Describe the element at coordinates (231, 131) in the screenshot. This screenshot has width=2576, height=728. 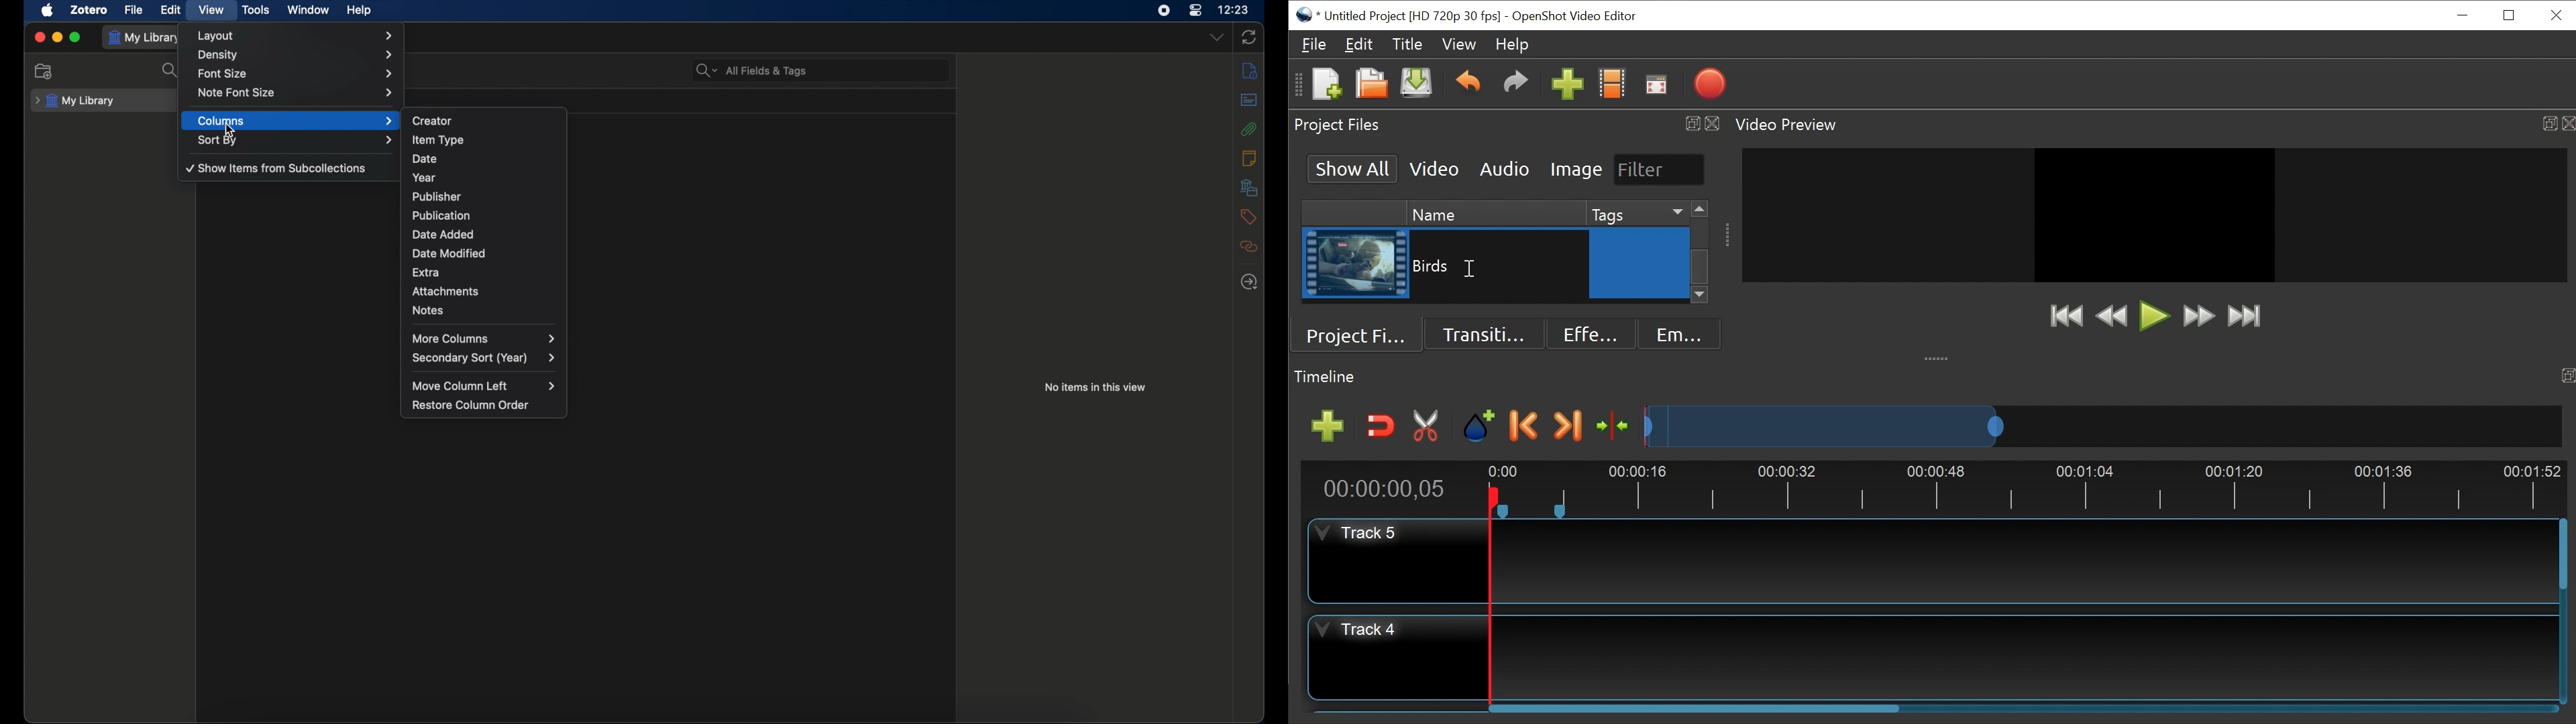
I see `cursor` at that location.